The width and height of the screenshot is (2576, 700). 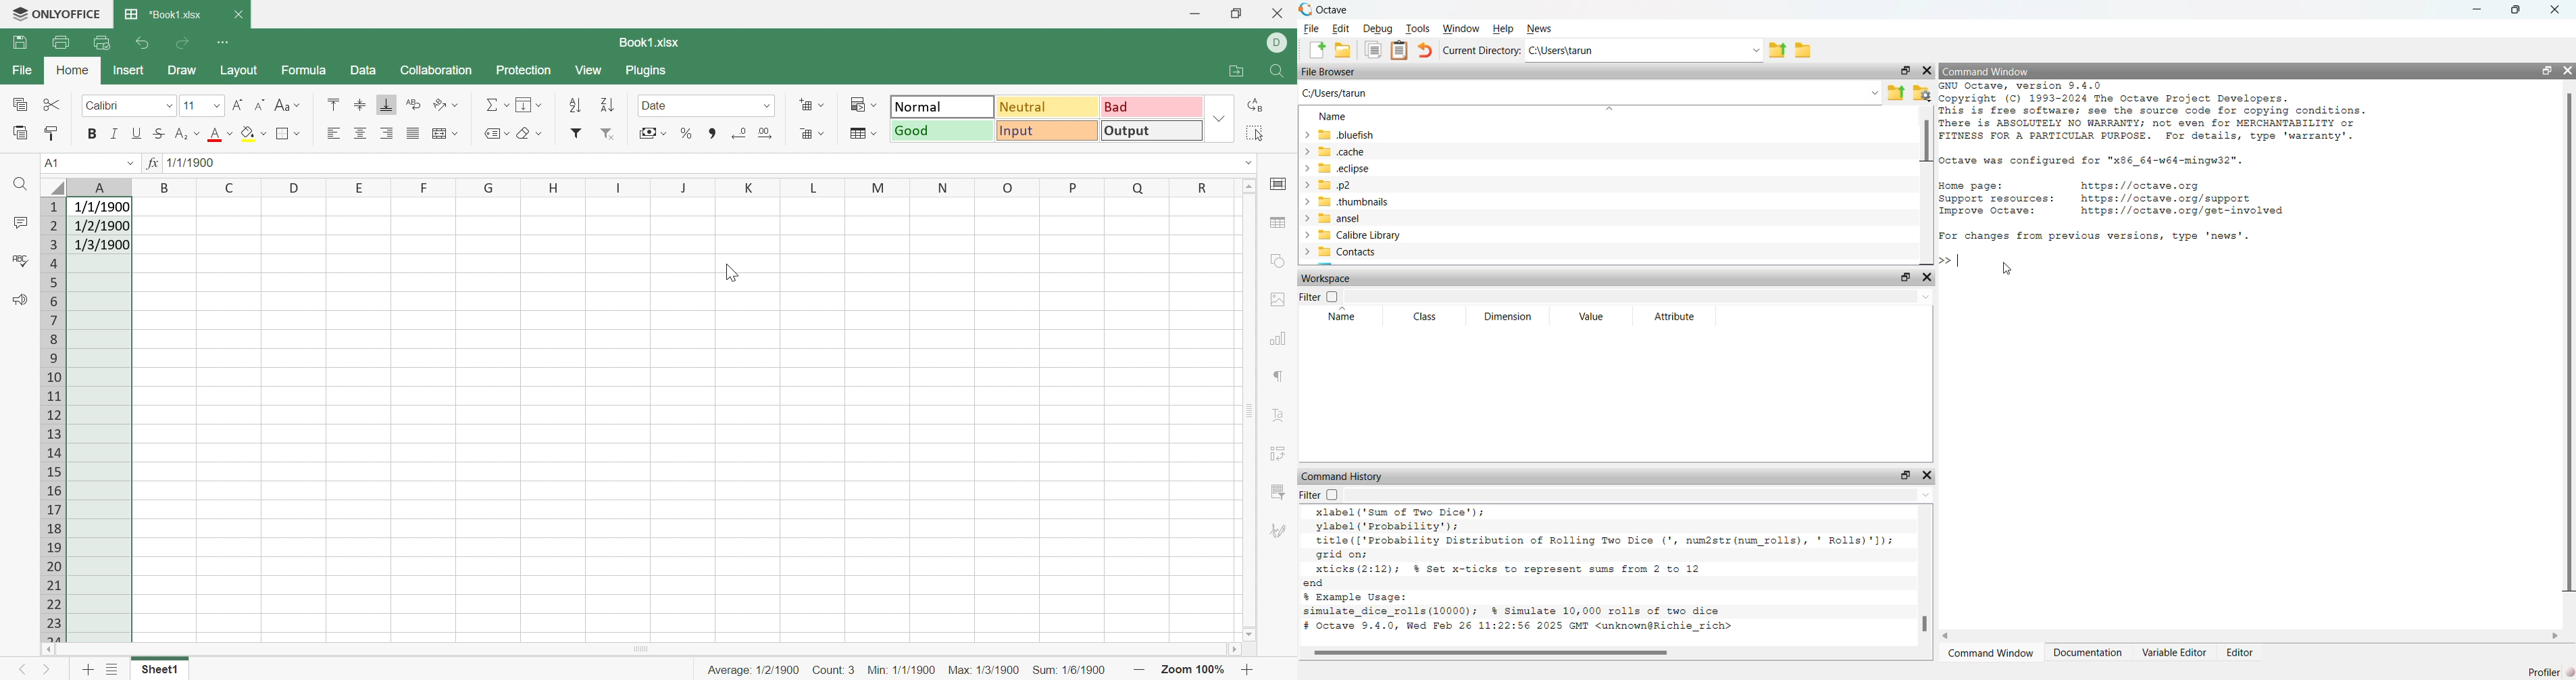 What do you see at coordinates (1282, 533) in the screenshot?
I see `Signature settings` at bounding box center [1282, 533].